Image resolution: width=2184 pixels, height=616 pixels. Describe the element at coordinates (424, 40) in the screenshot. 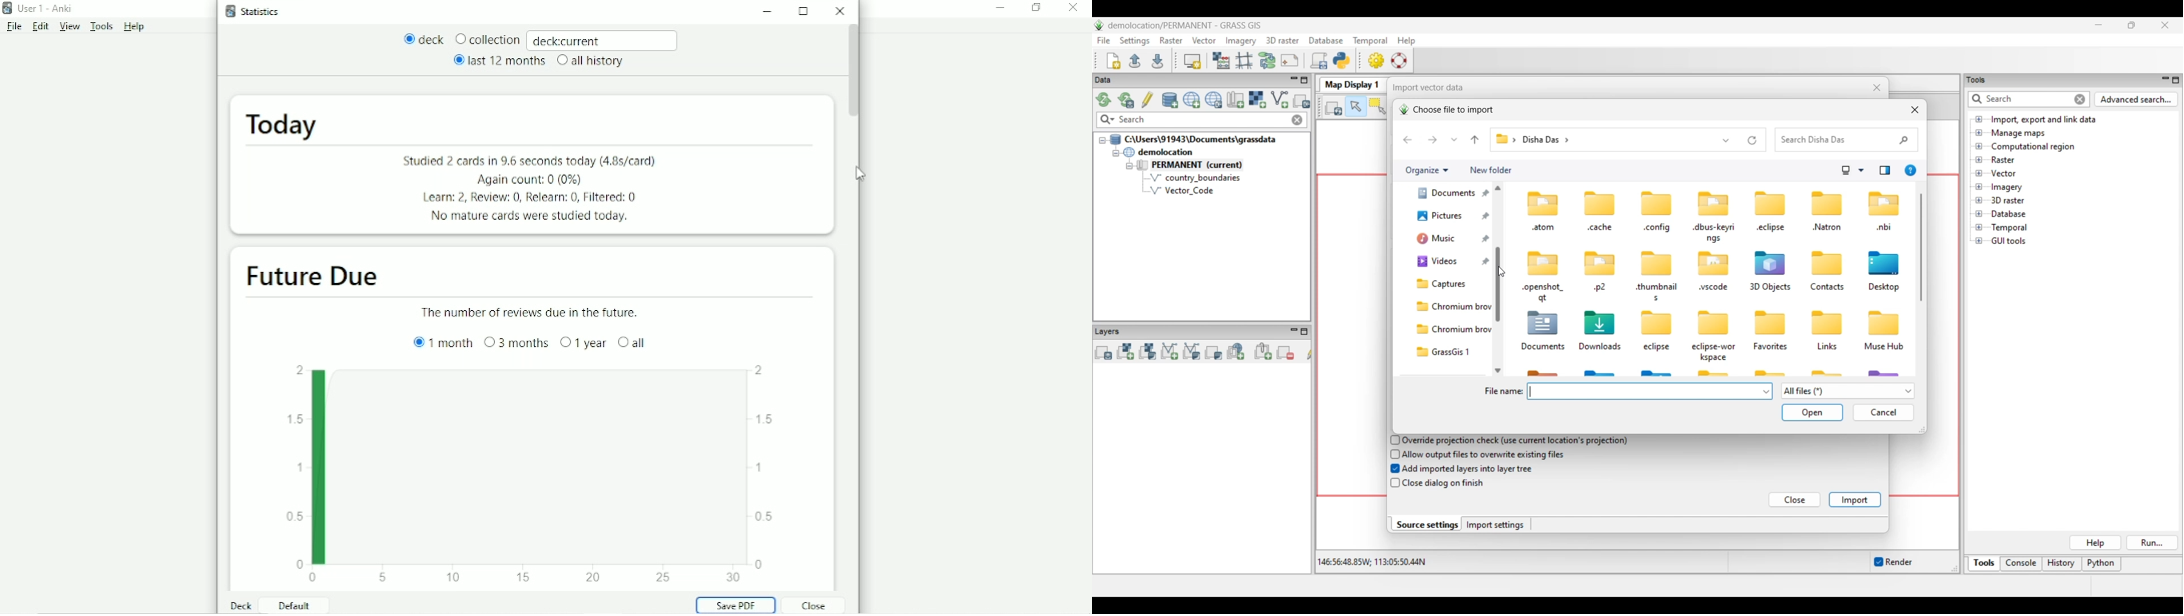

I see `deck` at that location.